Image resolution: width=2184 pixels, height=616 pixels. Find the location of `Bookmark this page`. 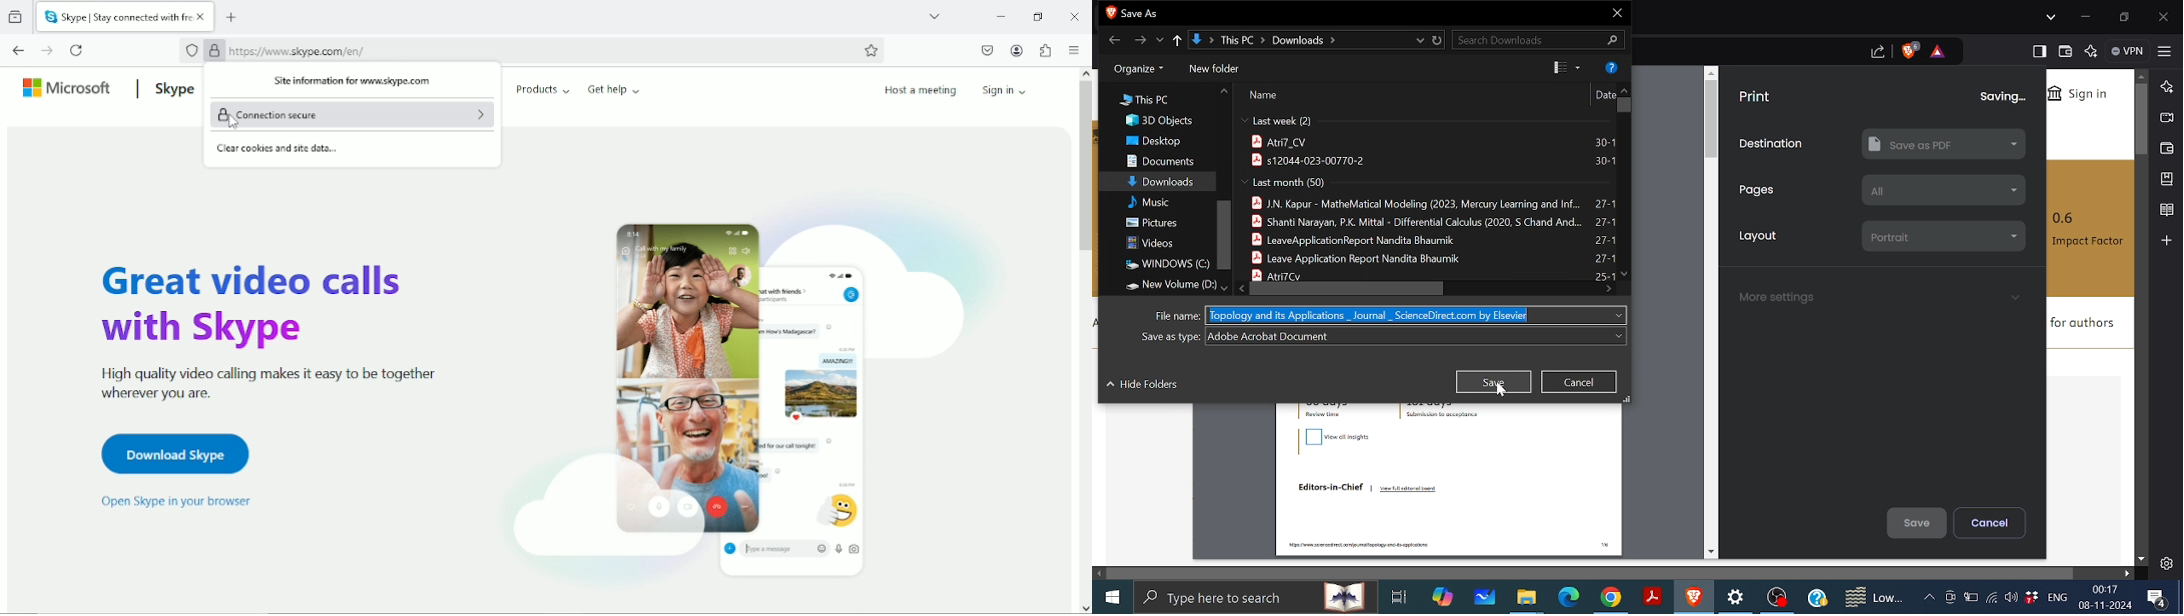

Bookmark this page is located at coordinates (871, 50).